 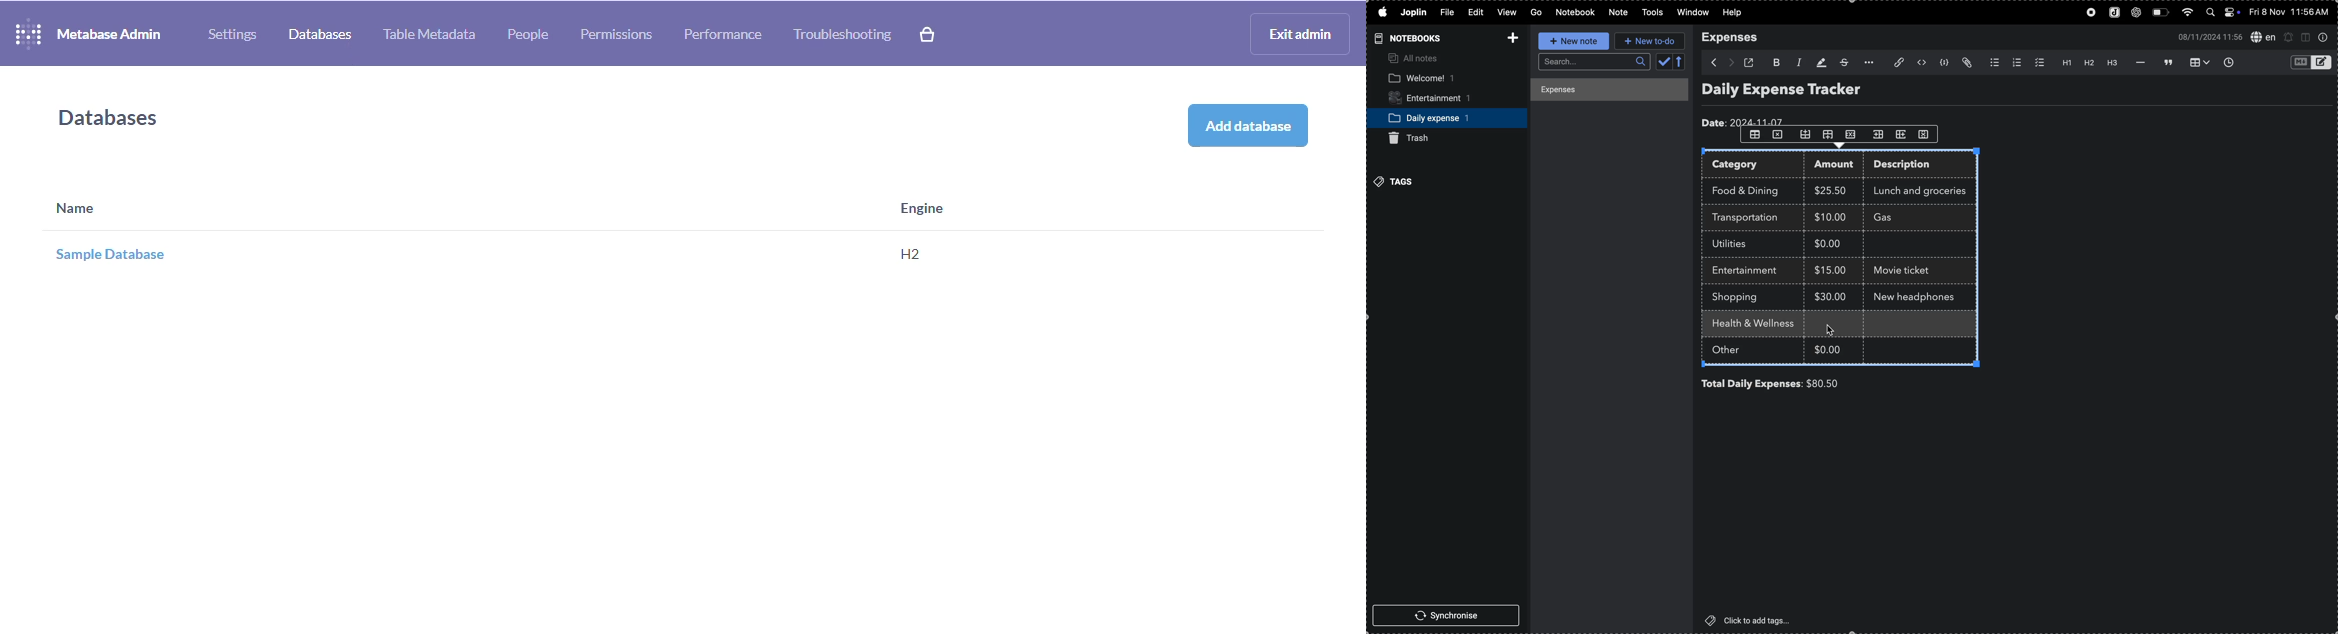 I want to click on click to add tags, so click(x=1753, y=620).